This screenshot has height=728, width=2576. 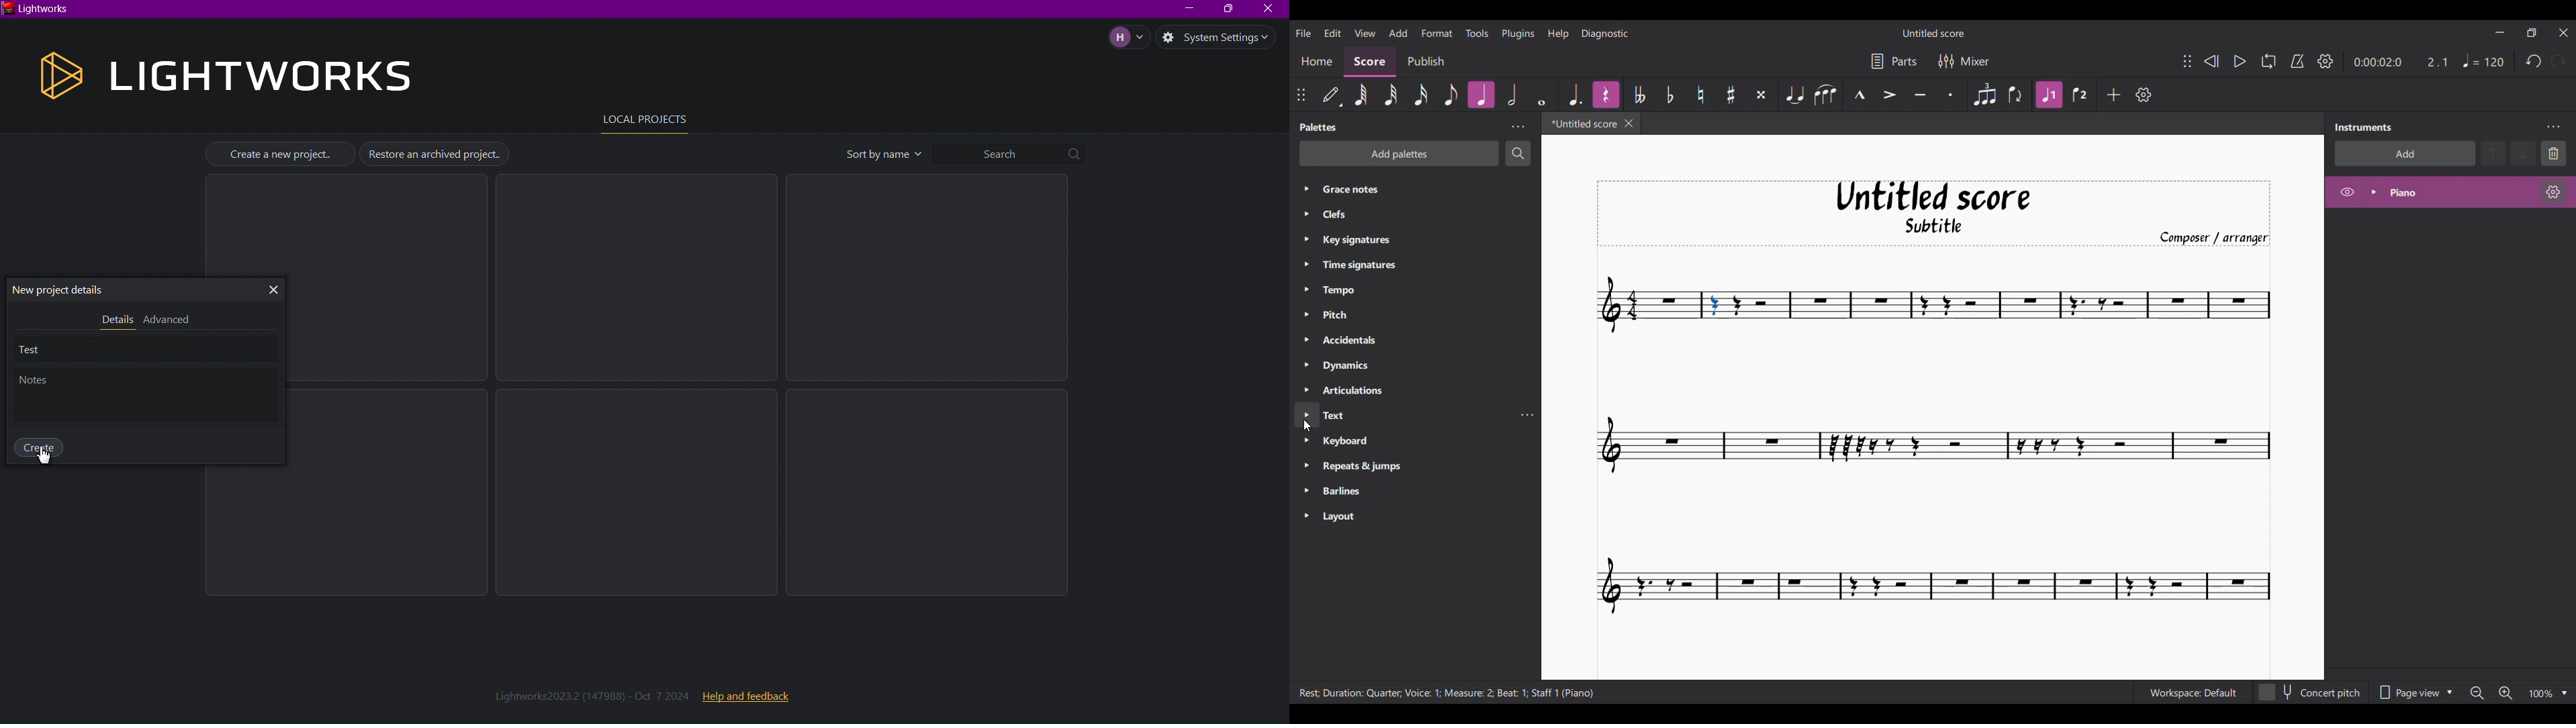 I want to click on Search bar, so click(x=1011, y=152).